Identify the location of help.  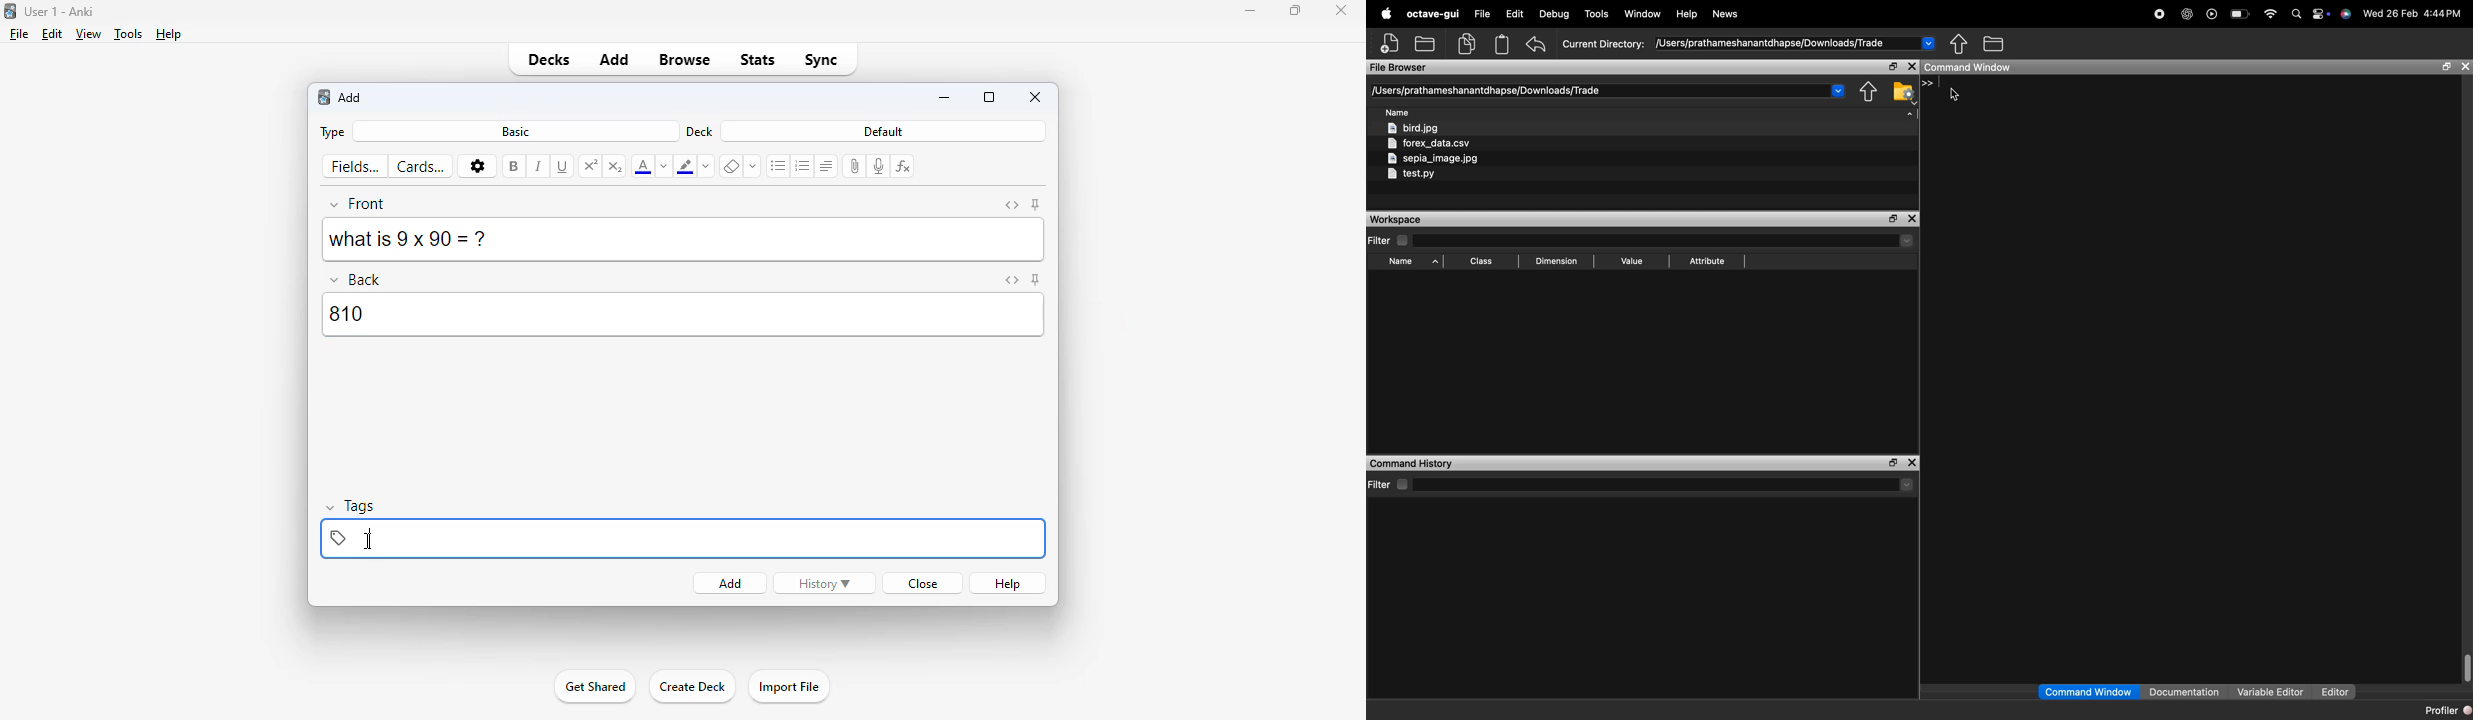
(1009, 583).